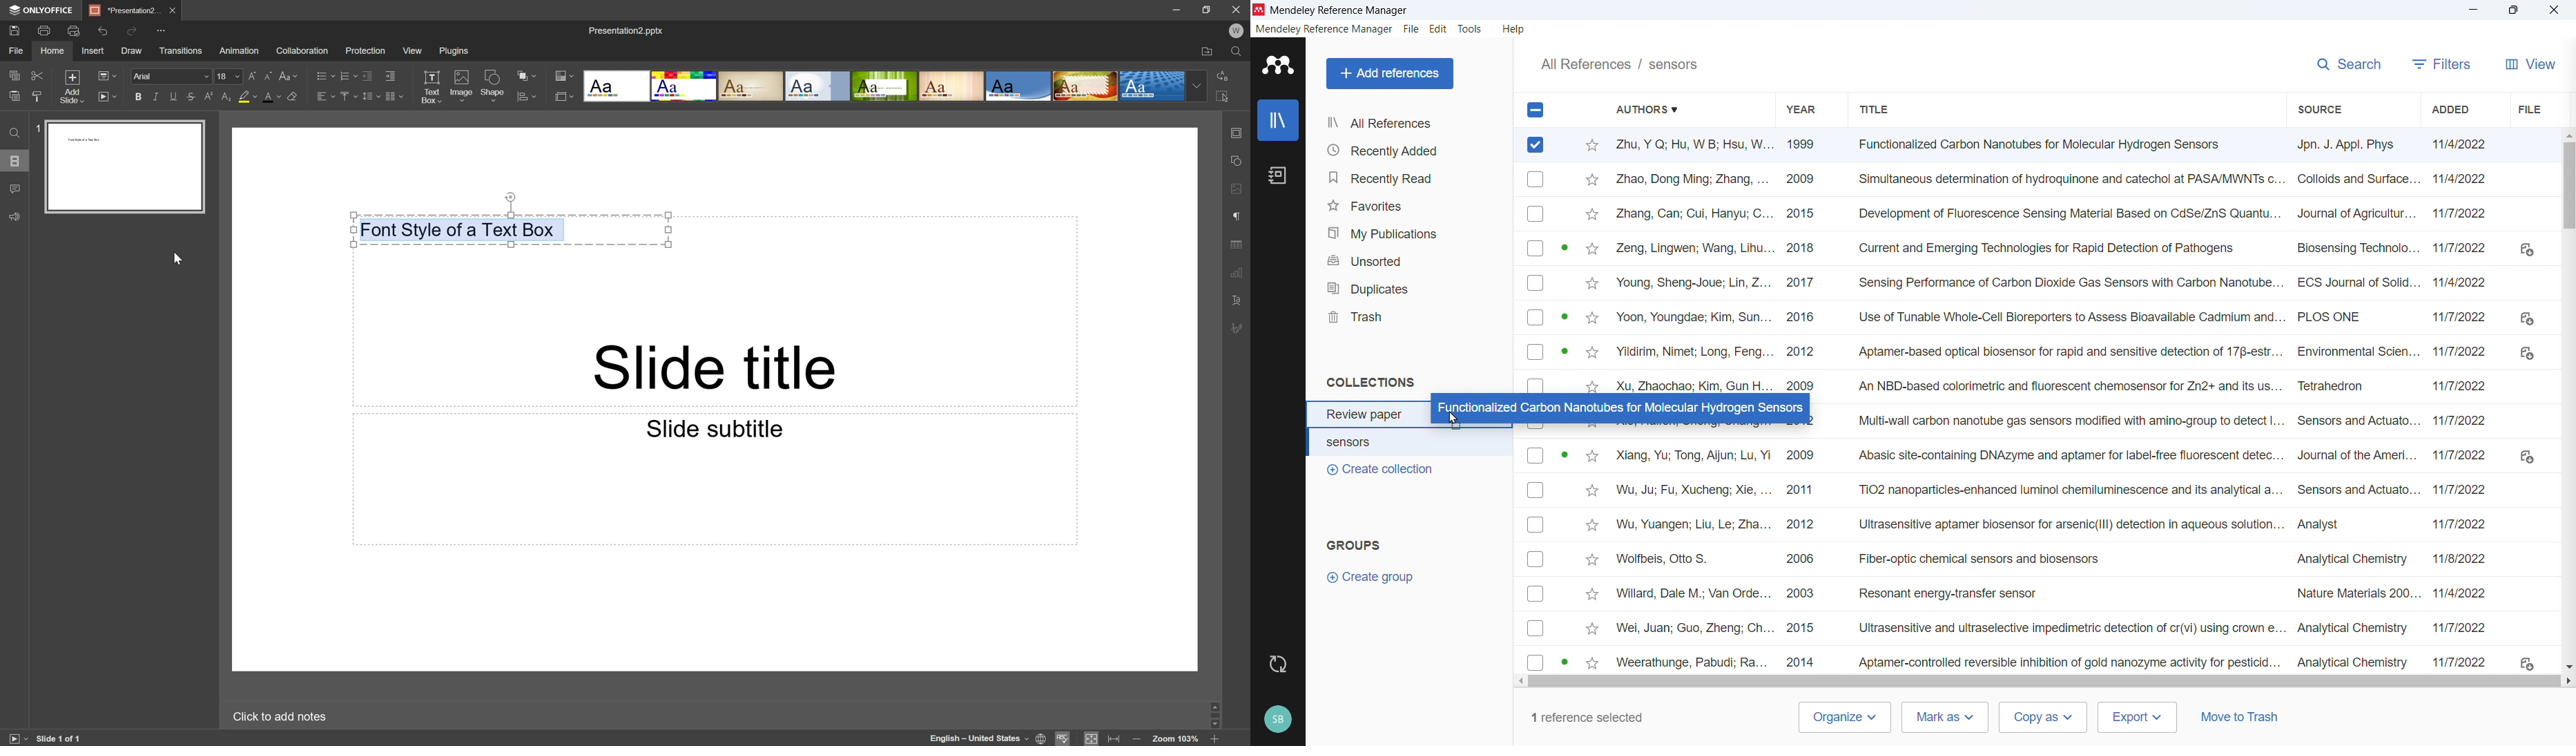 Image resolution: width=2576 pixels, height=756 pixels. Describe the element at coordinates (1238, 217) in the screenshot. I see `Paragraph settings` at that location.